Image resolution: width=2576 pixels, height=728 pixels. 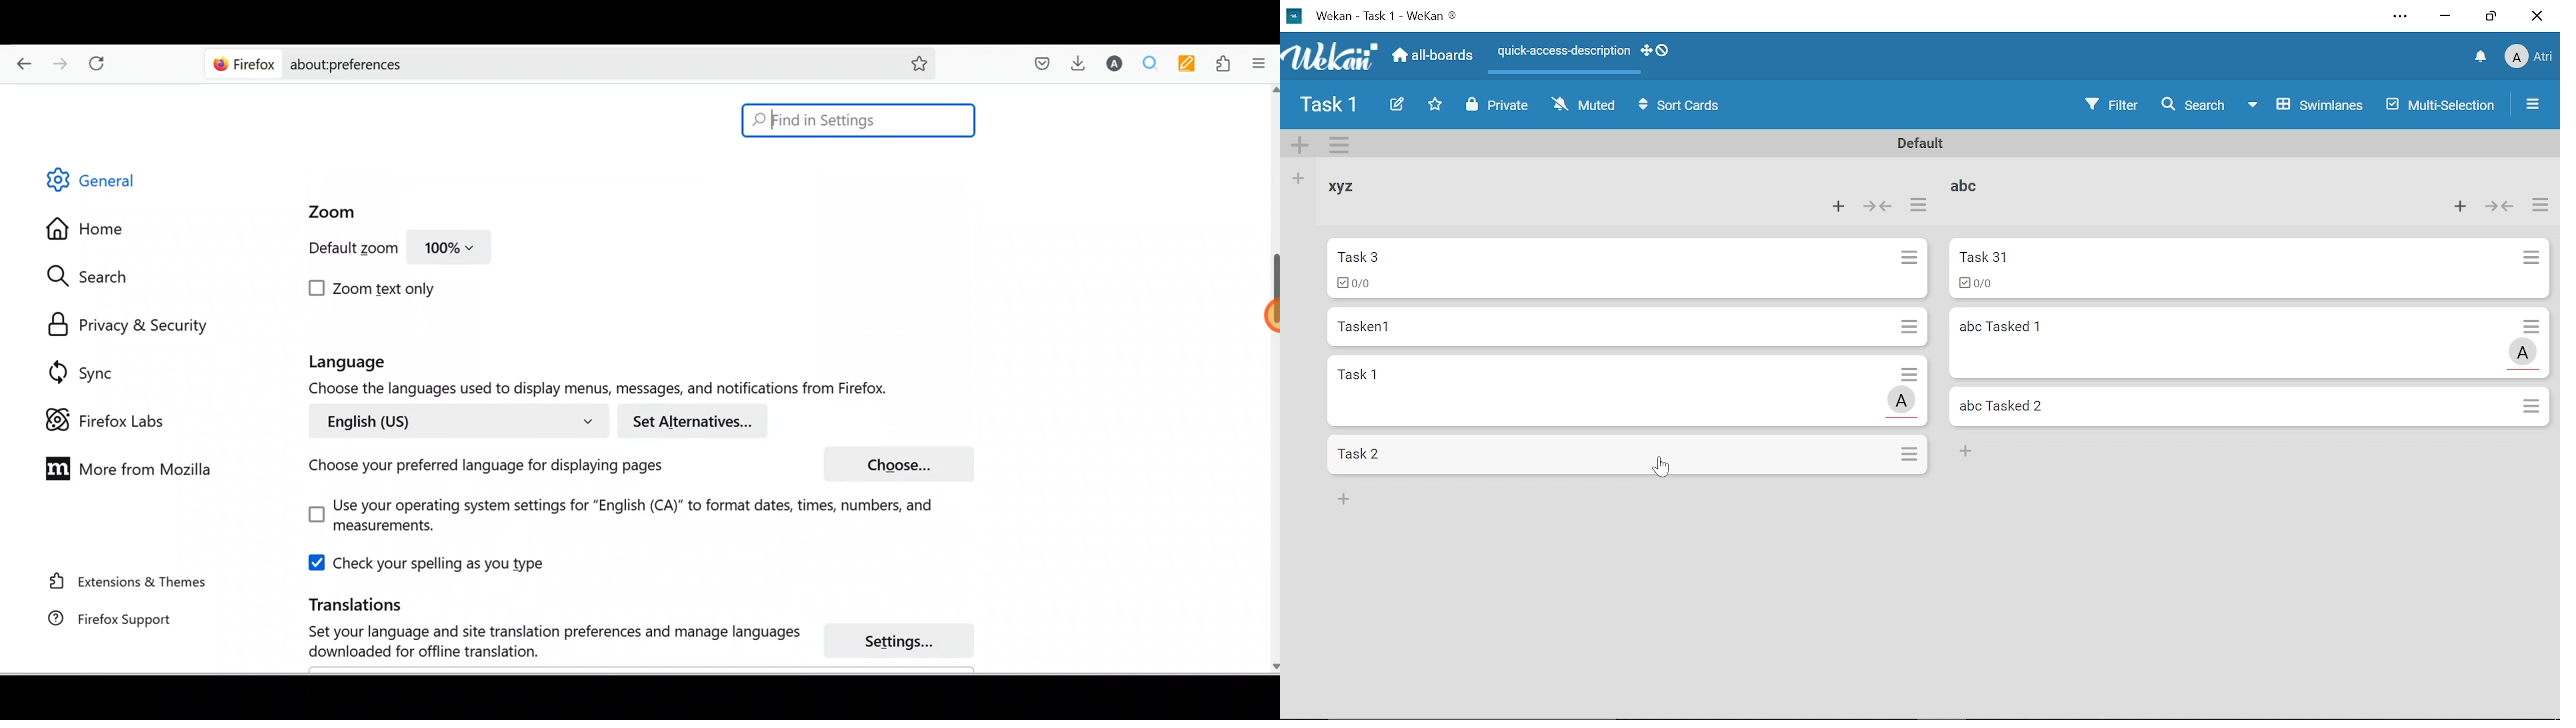 I want to click on Extensions, so click(x=1226, y=64).